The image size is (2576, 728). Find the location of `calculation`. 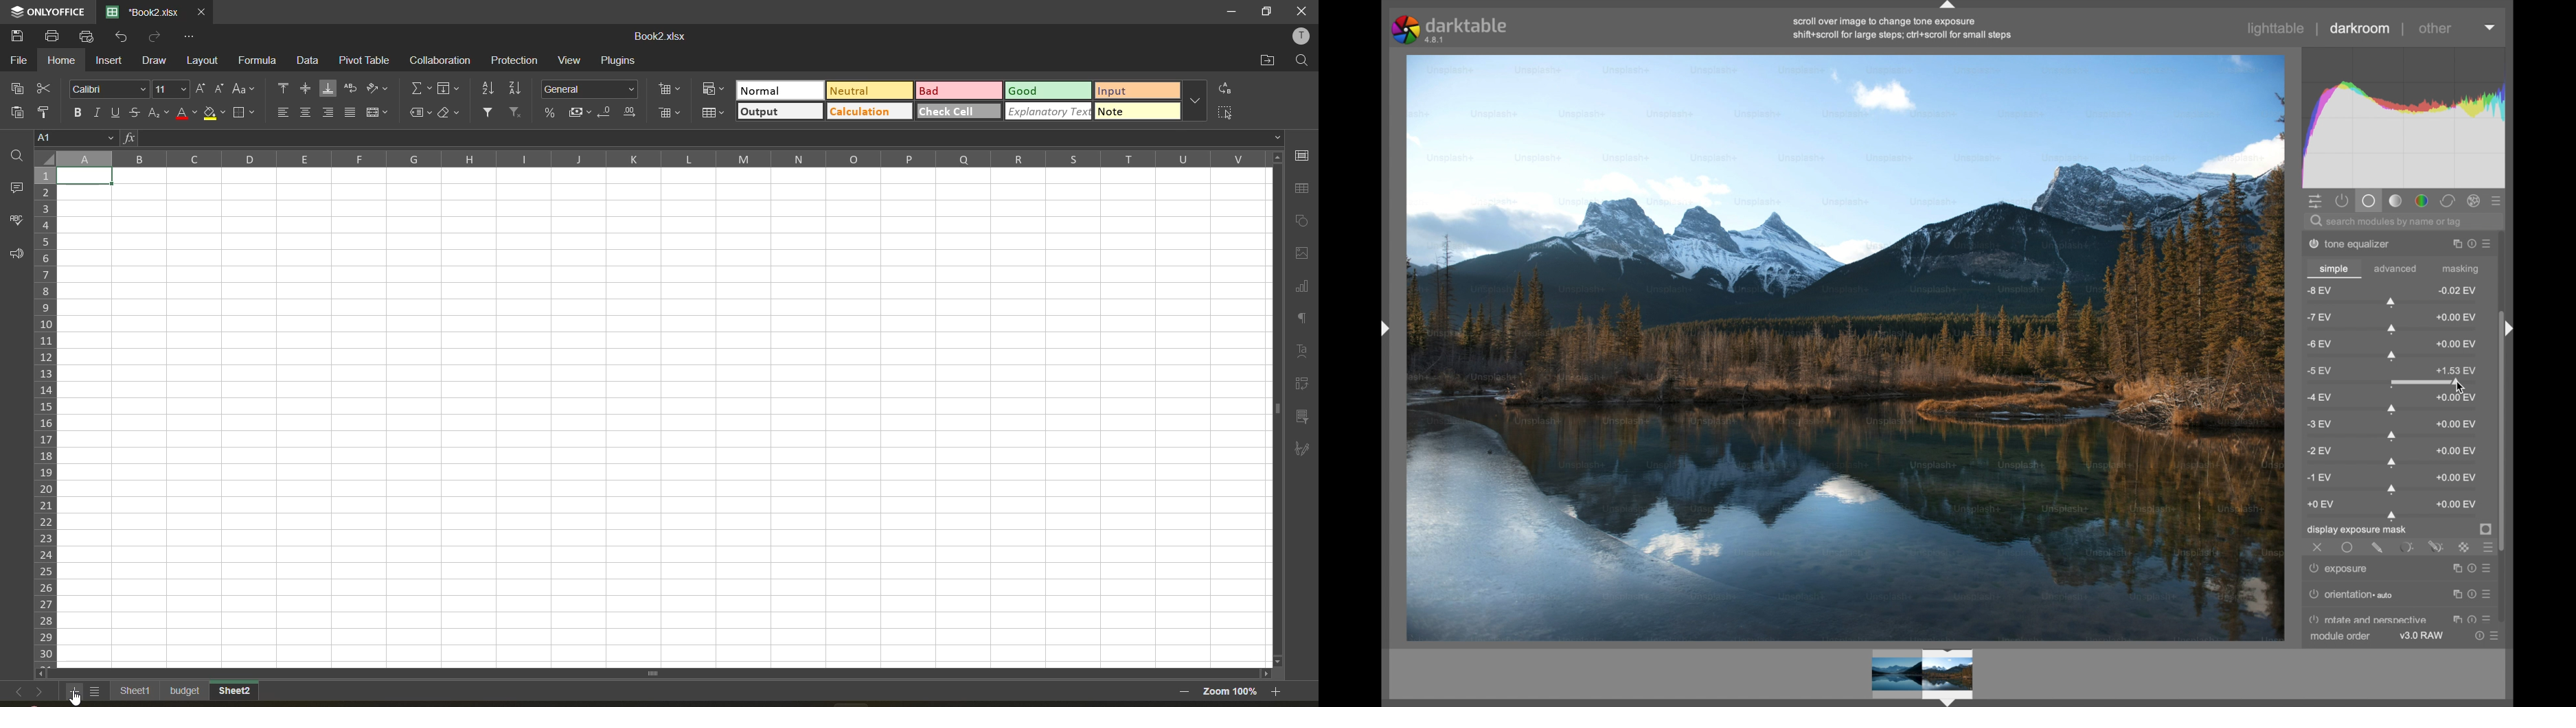

calculation is located at coordinates (869, 113).